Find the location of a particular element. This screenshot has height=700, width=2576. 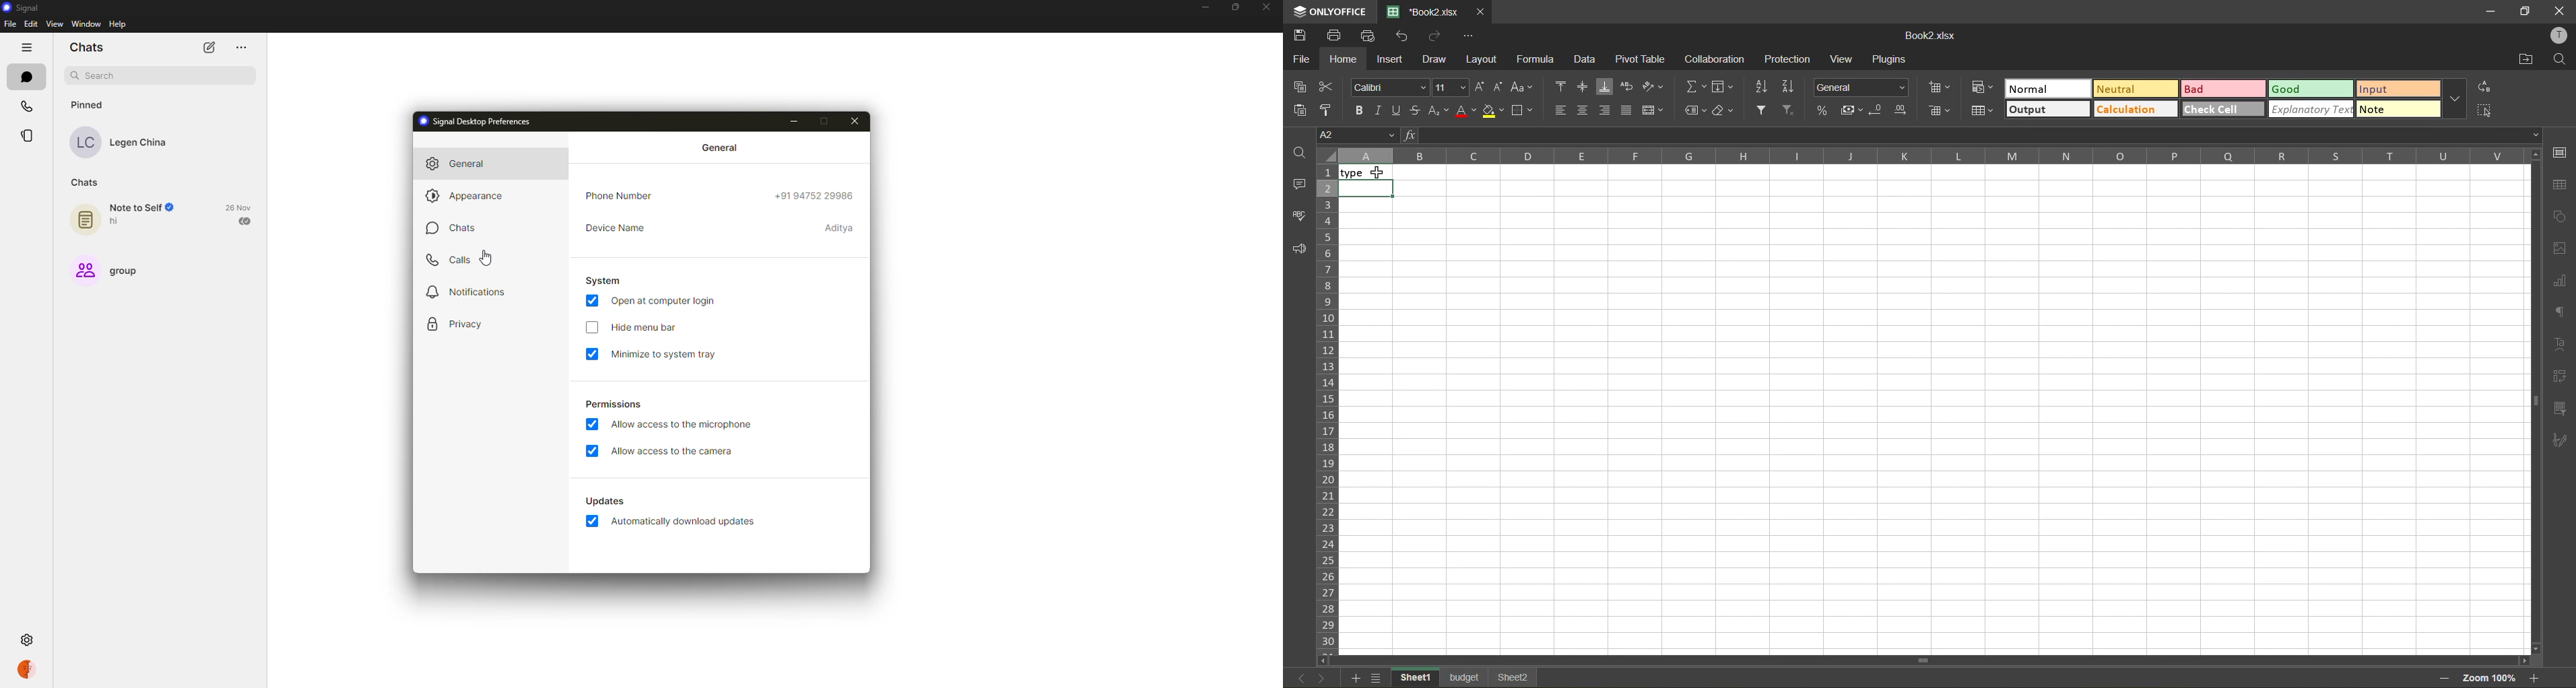

note is located at coordinates (2398, 111).